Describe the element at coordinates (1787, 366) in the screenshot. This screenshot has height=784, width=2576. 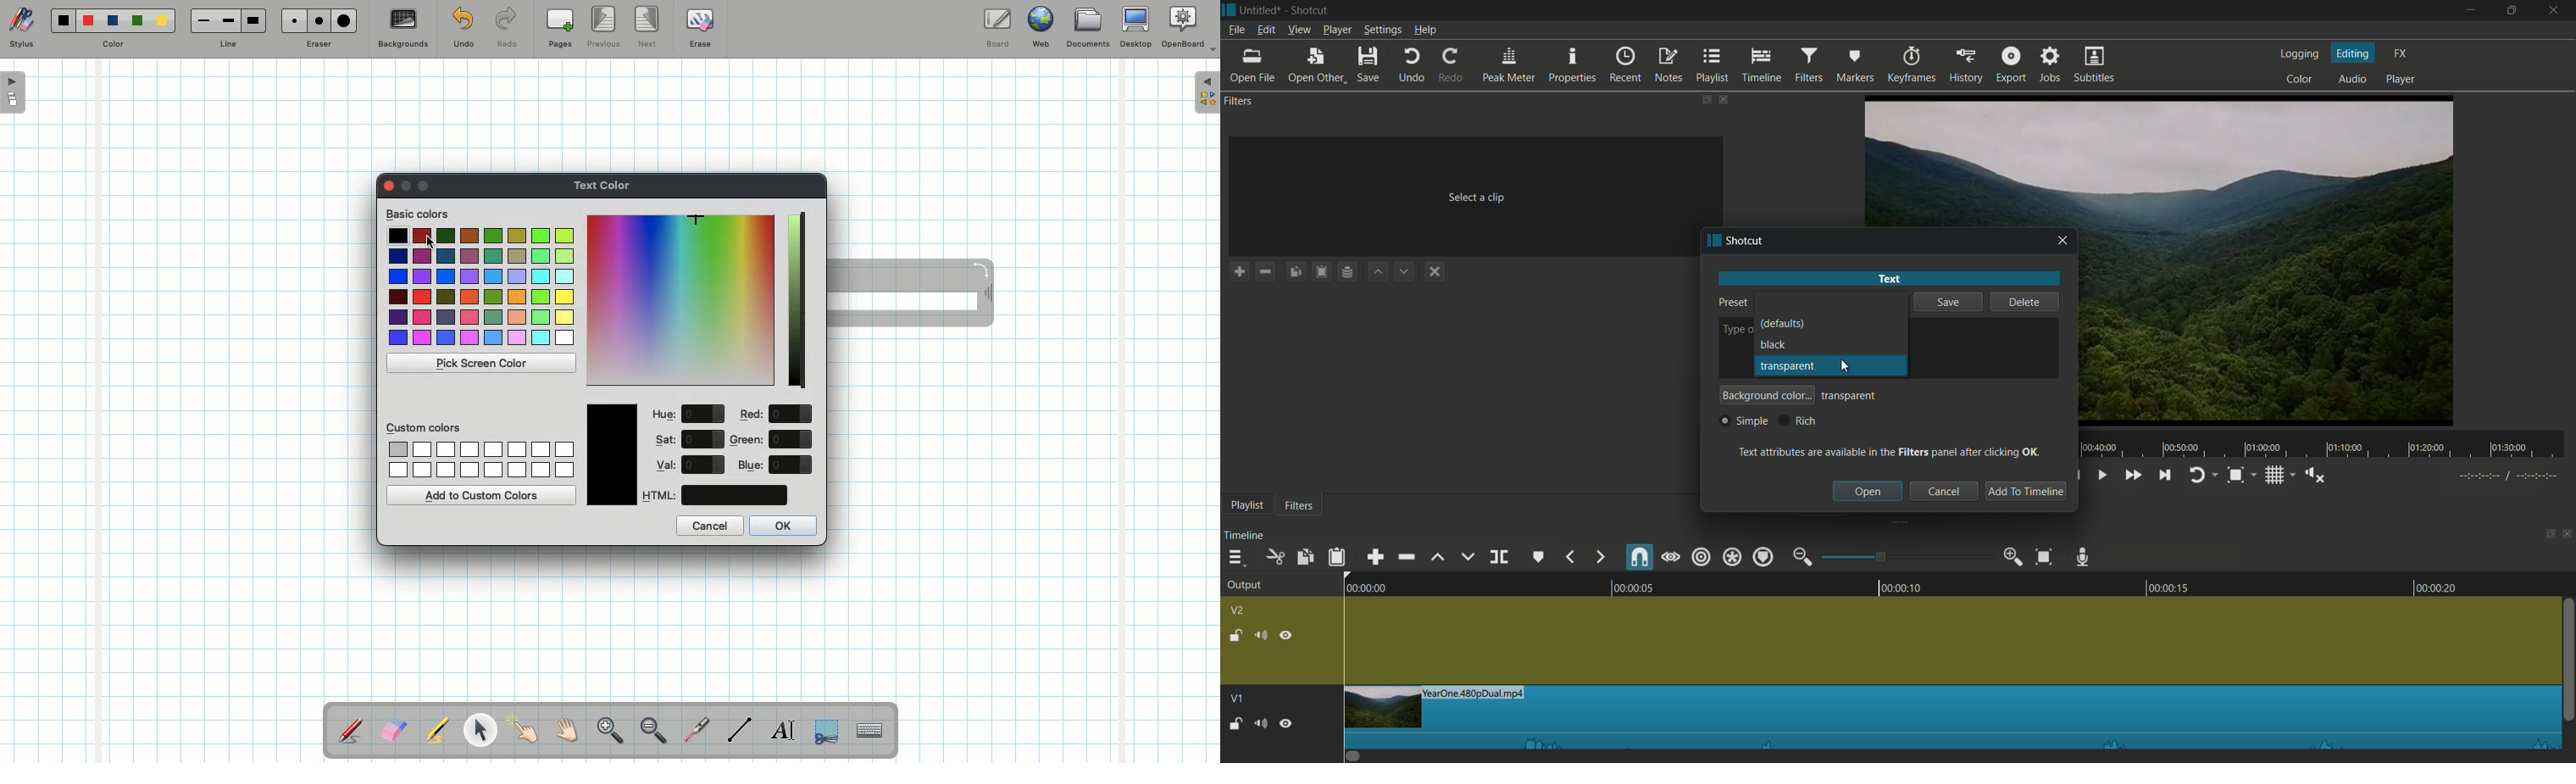
I see `transparent` at that location.